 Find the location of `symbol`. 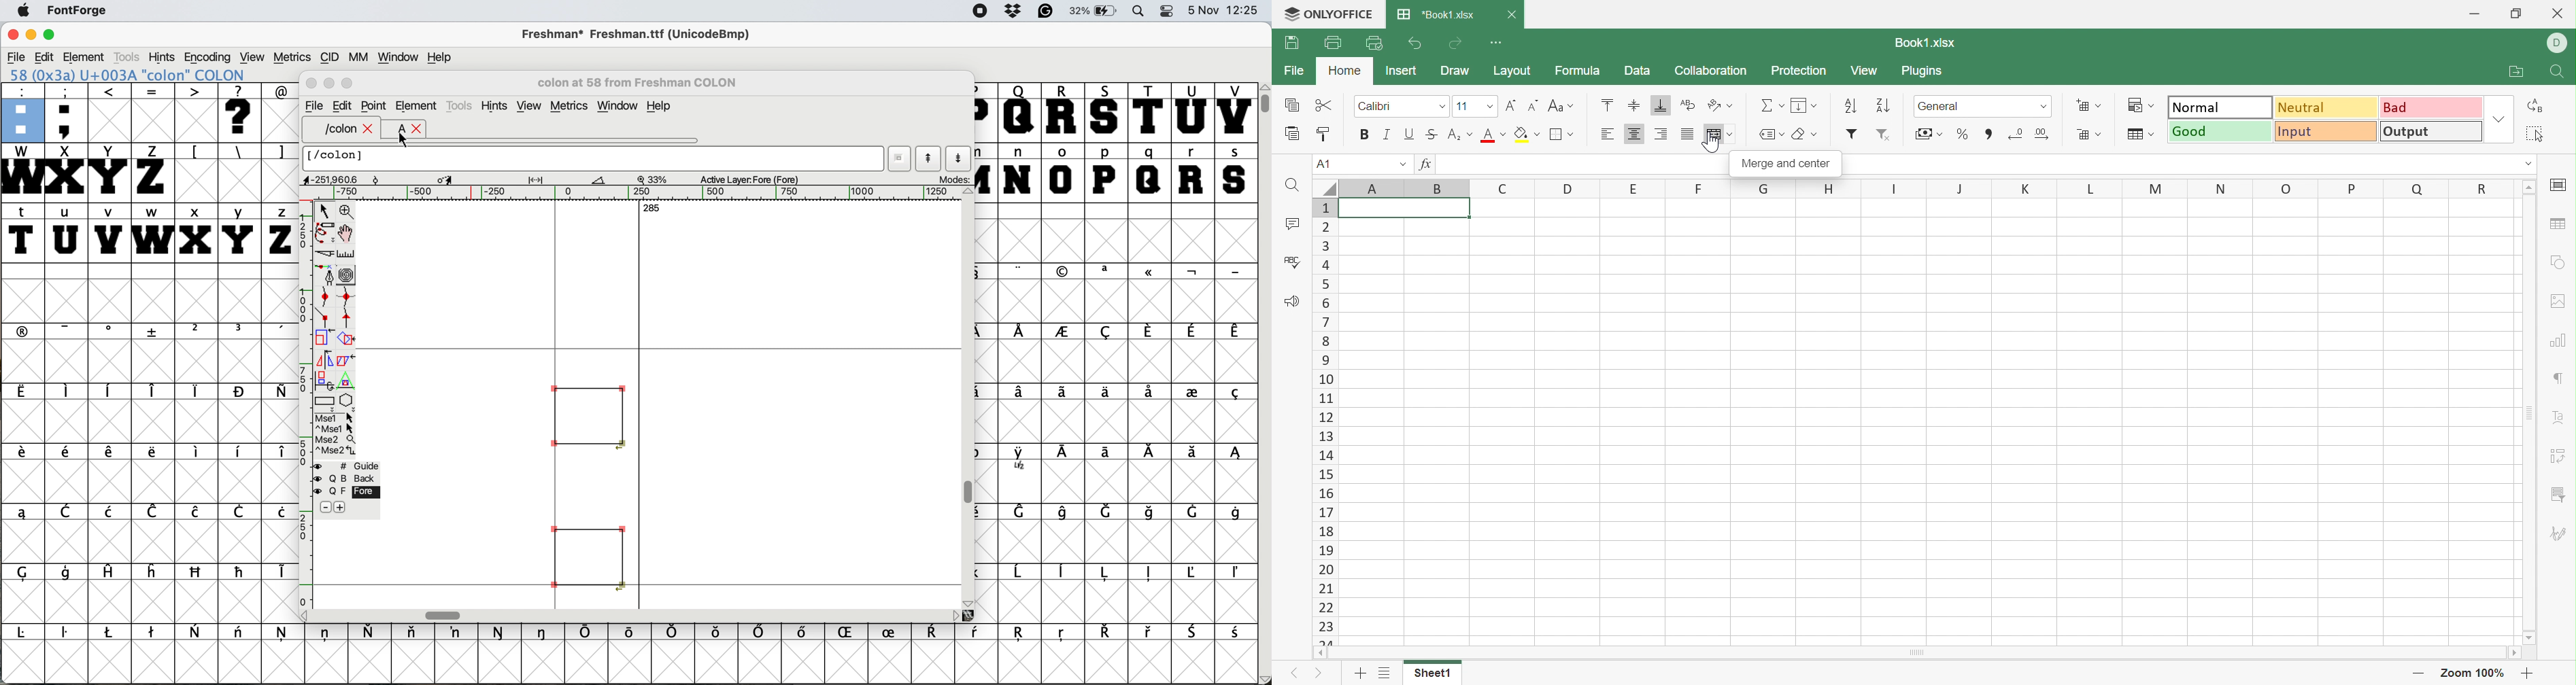

symbol is located at coordinates (108, 573).